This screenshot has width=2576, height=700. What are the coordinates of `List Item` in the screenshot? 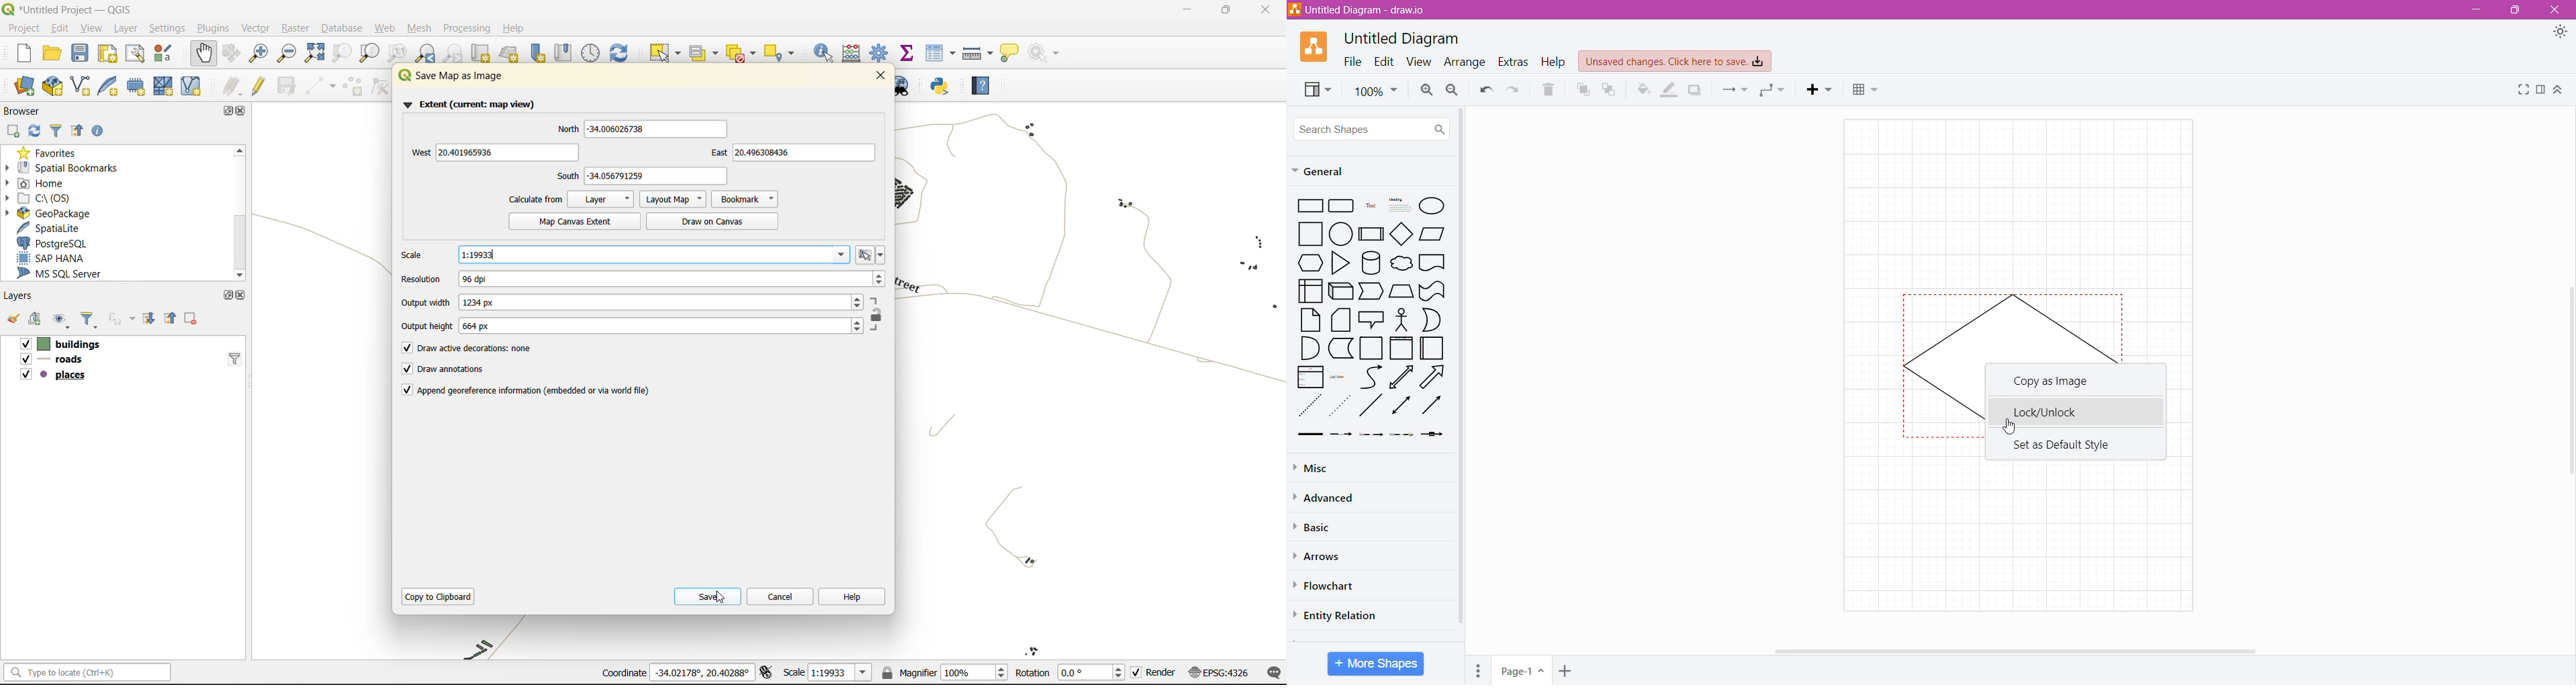 It's located at (1339, 377).